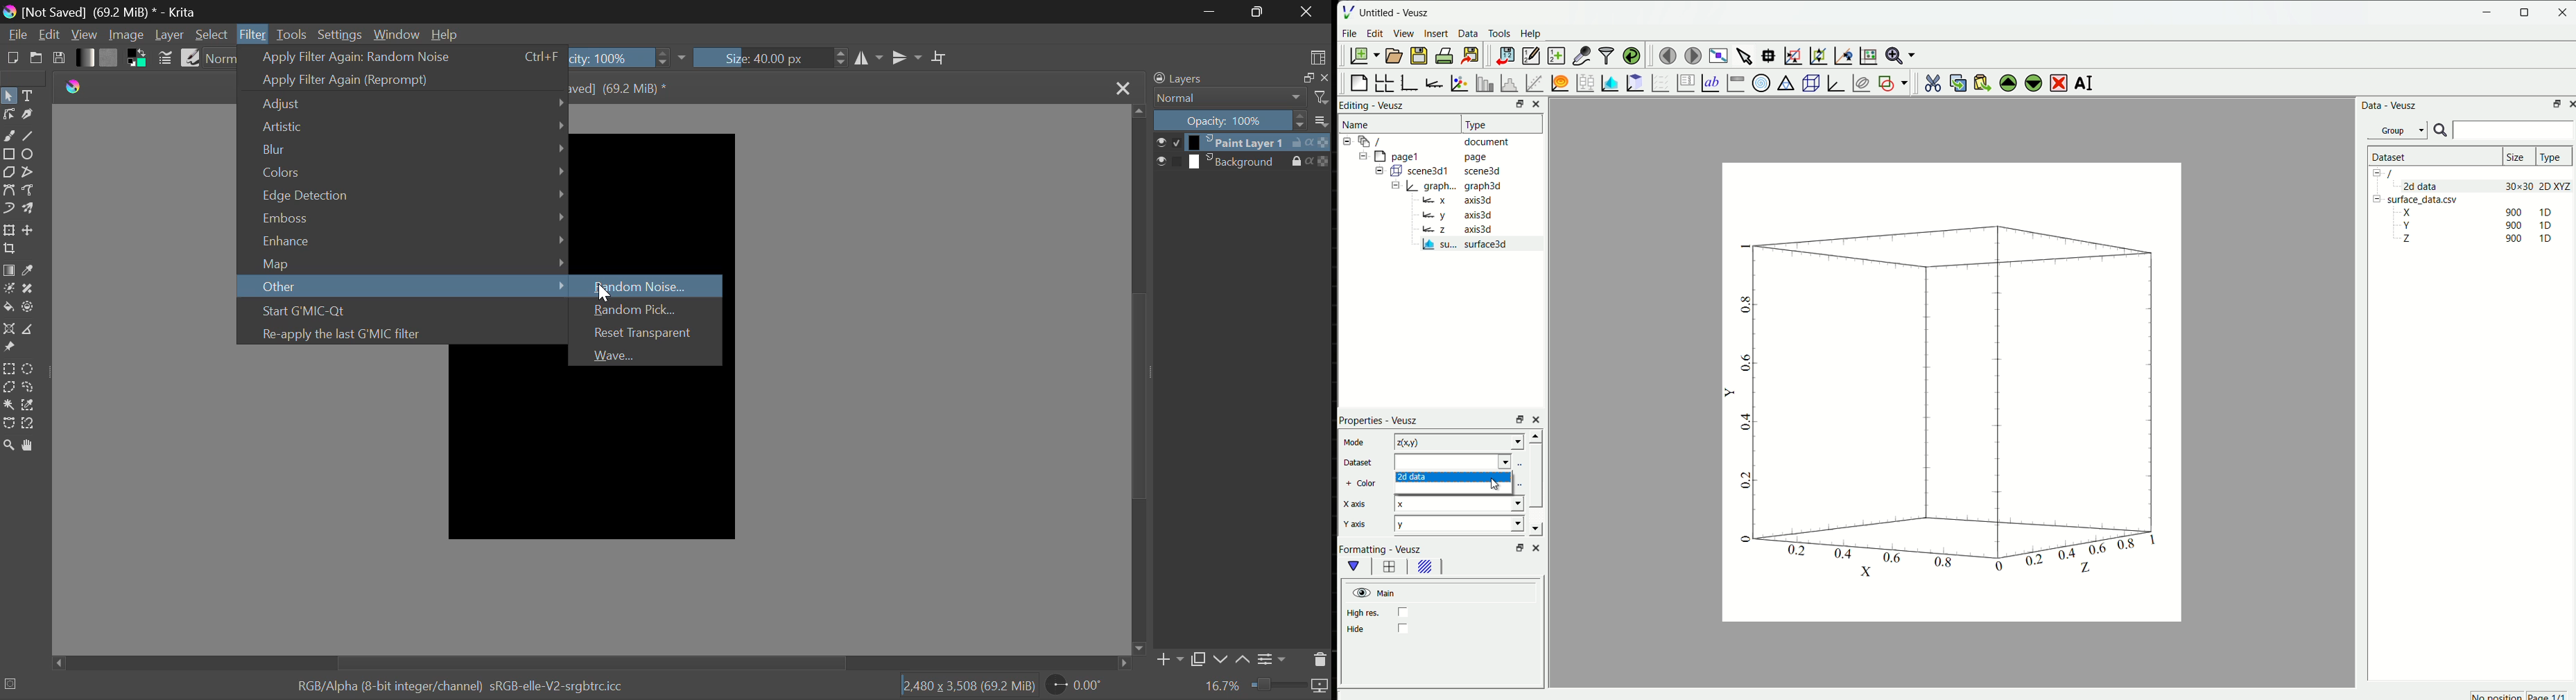 The width and height of the screenshot is (2576, 700). Describe the element at coordinates (16, 36) in the screenshot. I see `File` at that location.